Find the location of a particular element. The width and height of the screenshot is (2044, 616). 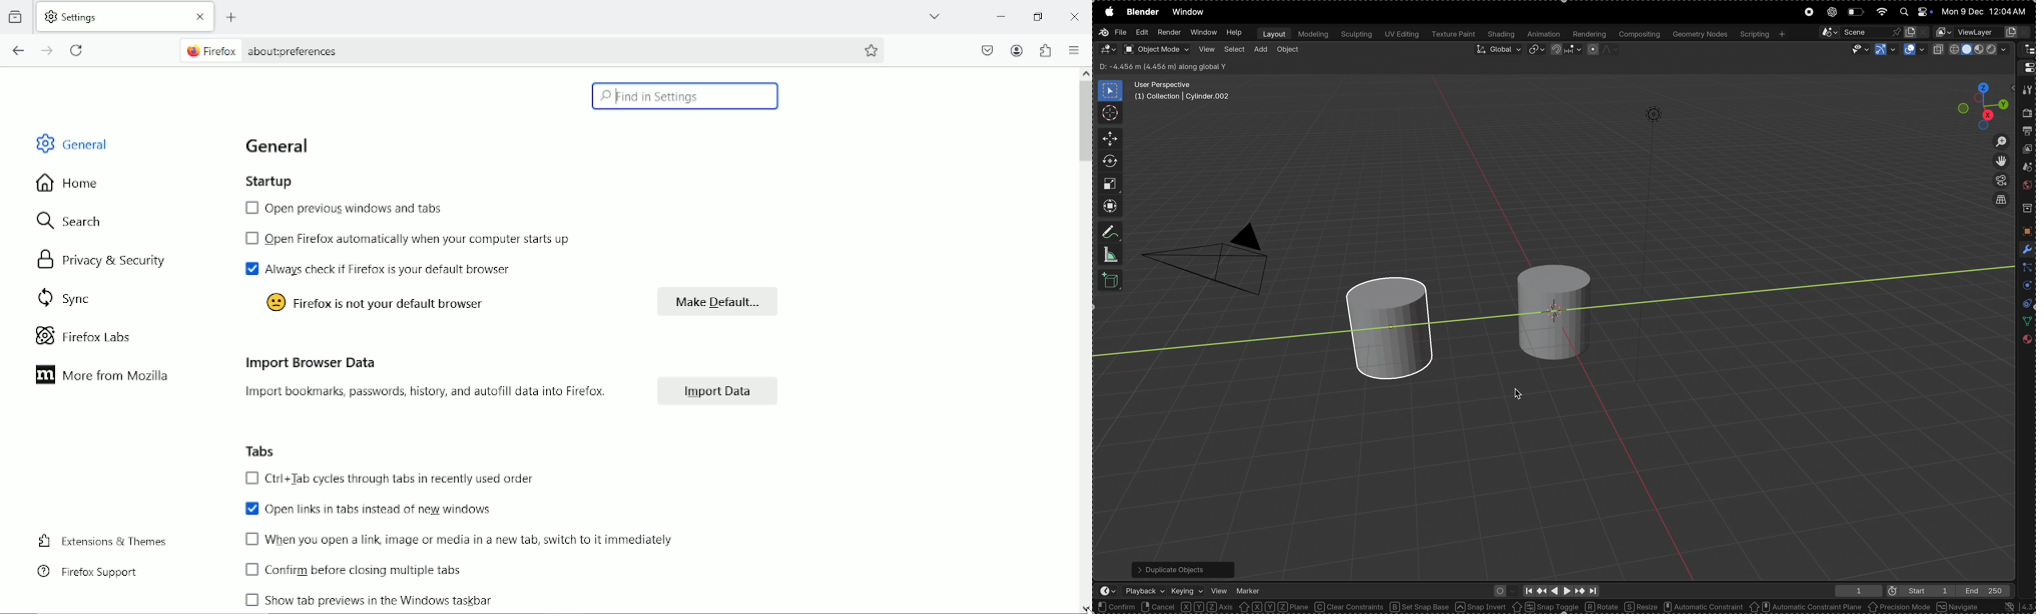

Open application menu is located at coordinates (1075, 50).